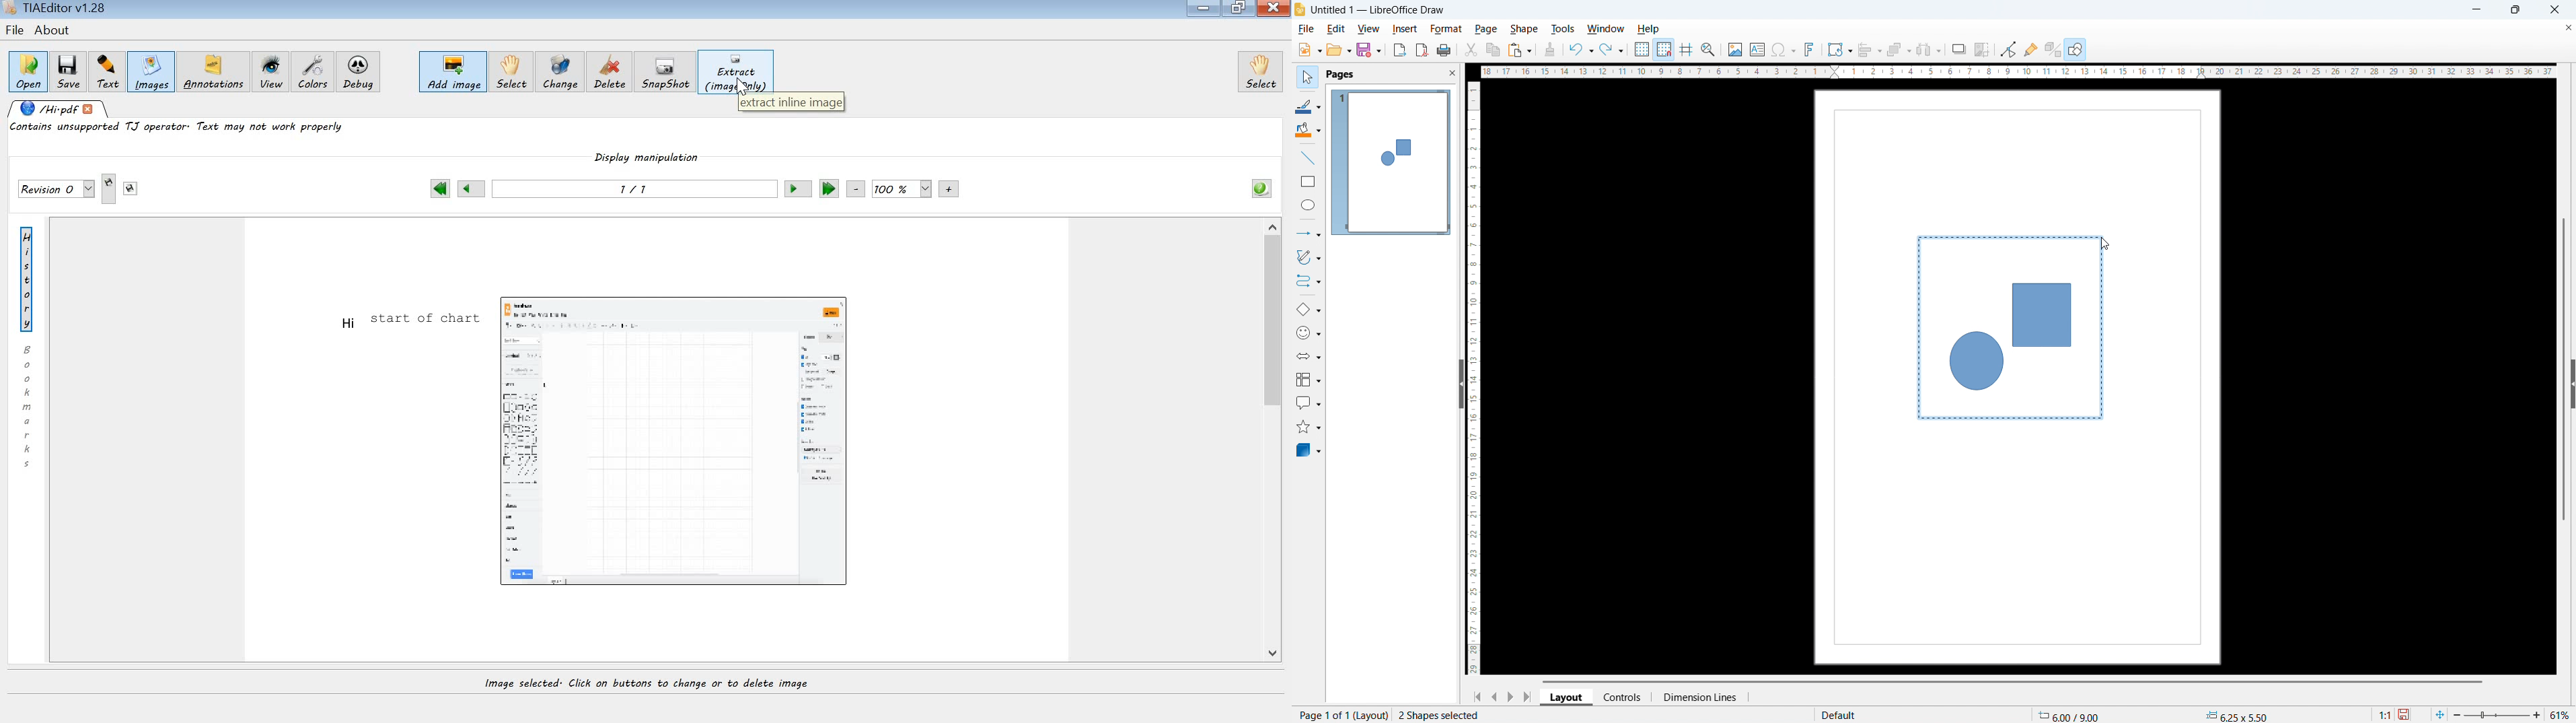  I want to click on page 1 of 1 (layout), so click(1341, 714).